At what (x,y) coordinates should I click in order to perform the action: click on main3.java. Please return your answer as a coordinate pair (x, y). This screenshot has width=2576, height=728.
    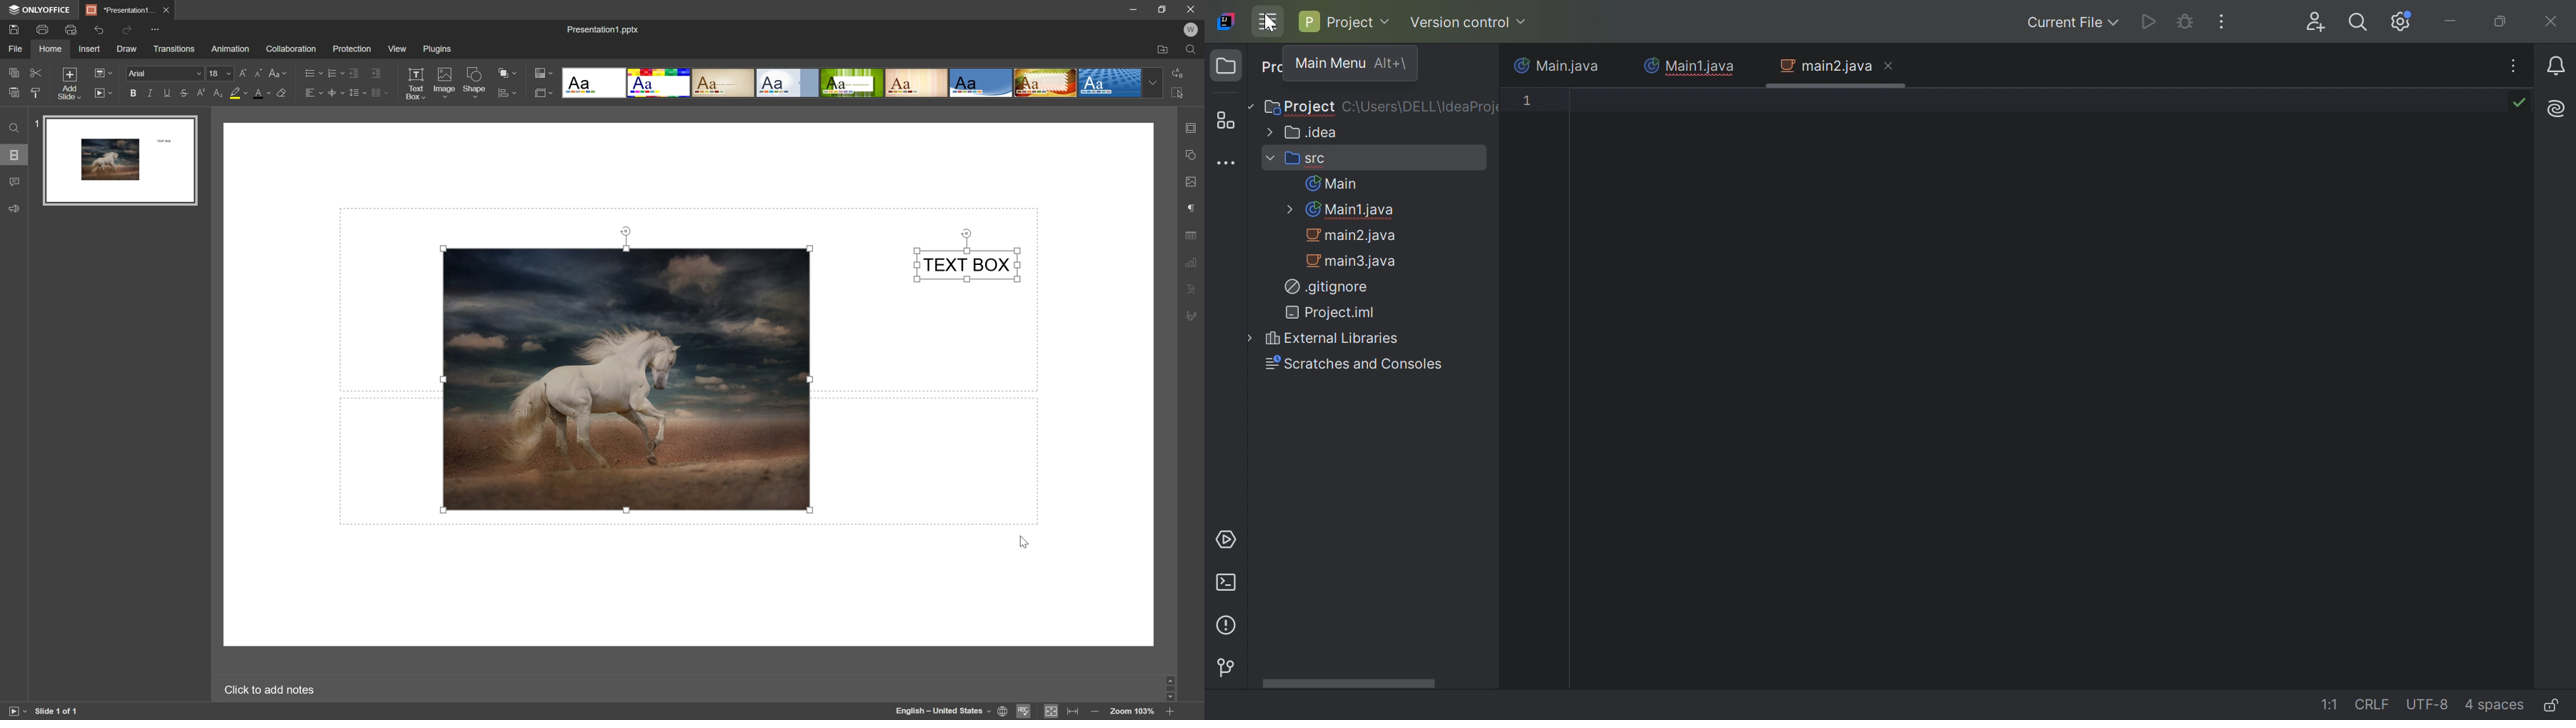
    Looking at the image, I should click on (1350, 261).